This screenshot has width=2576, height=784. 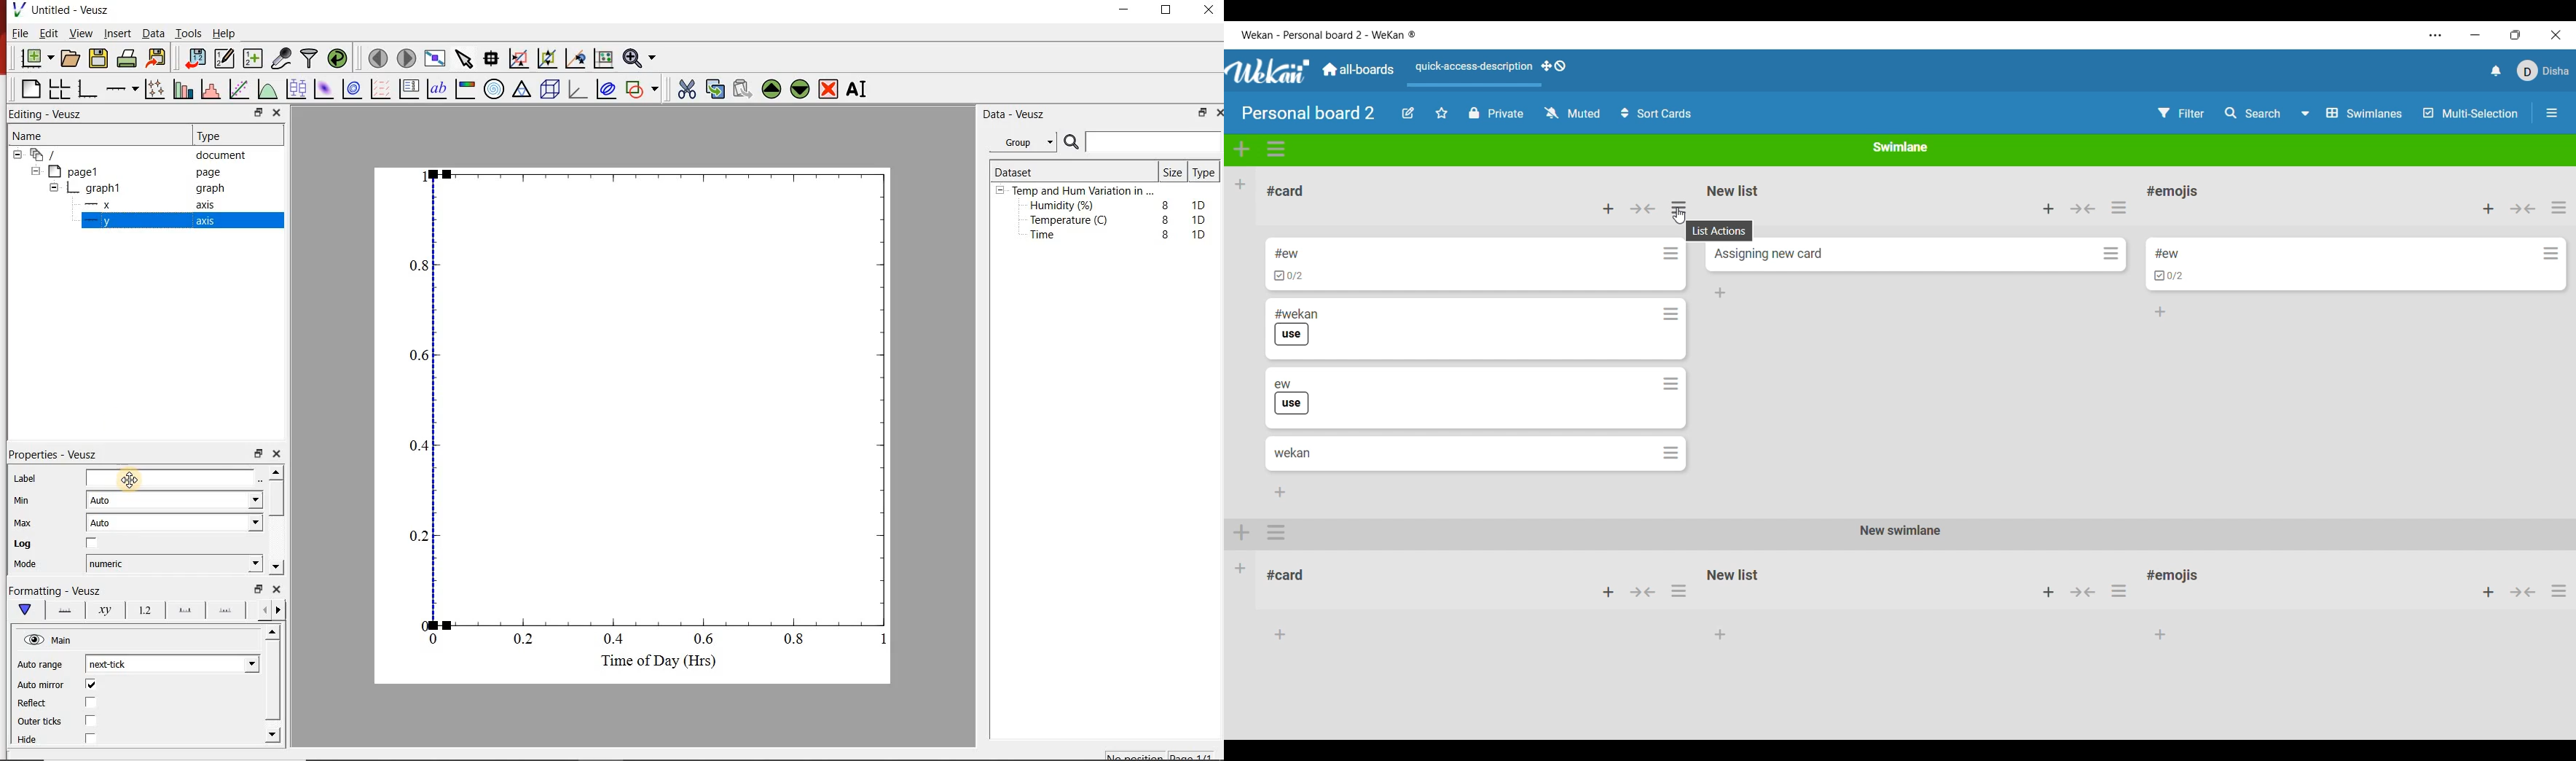 I want to click on axis label, so click(x=106, y=612).